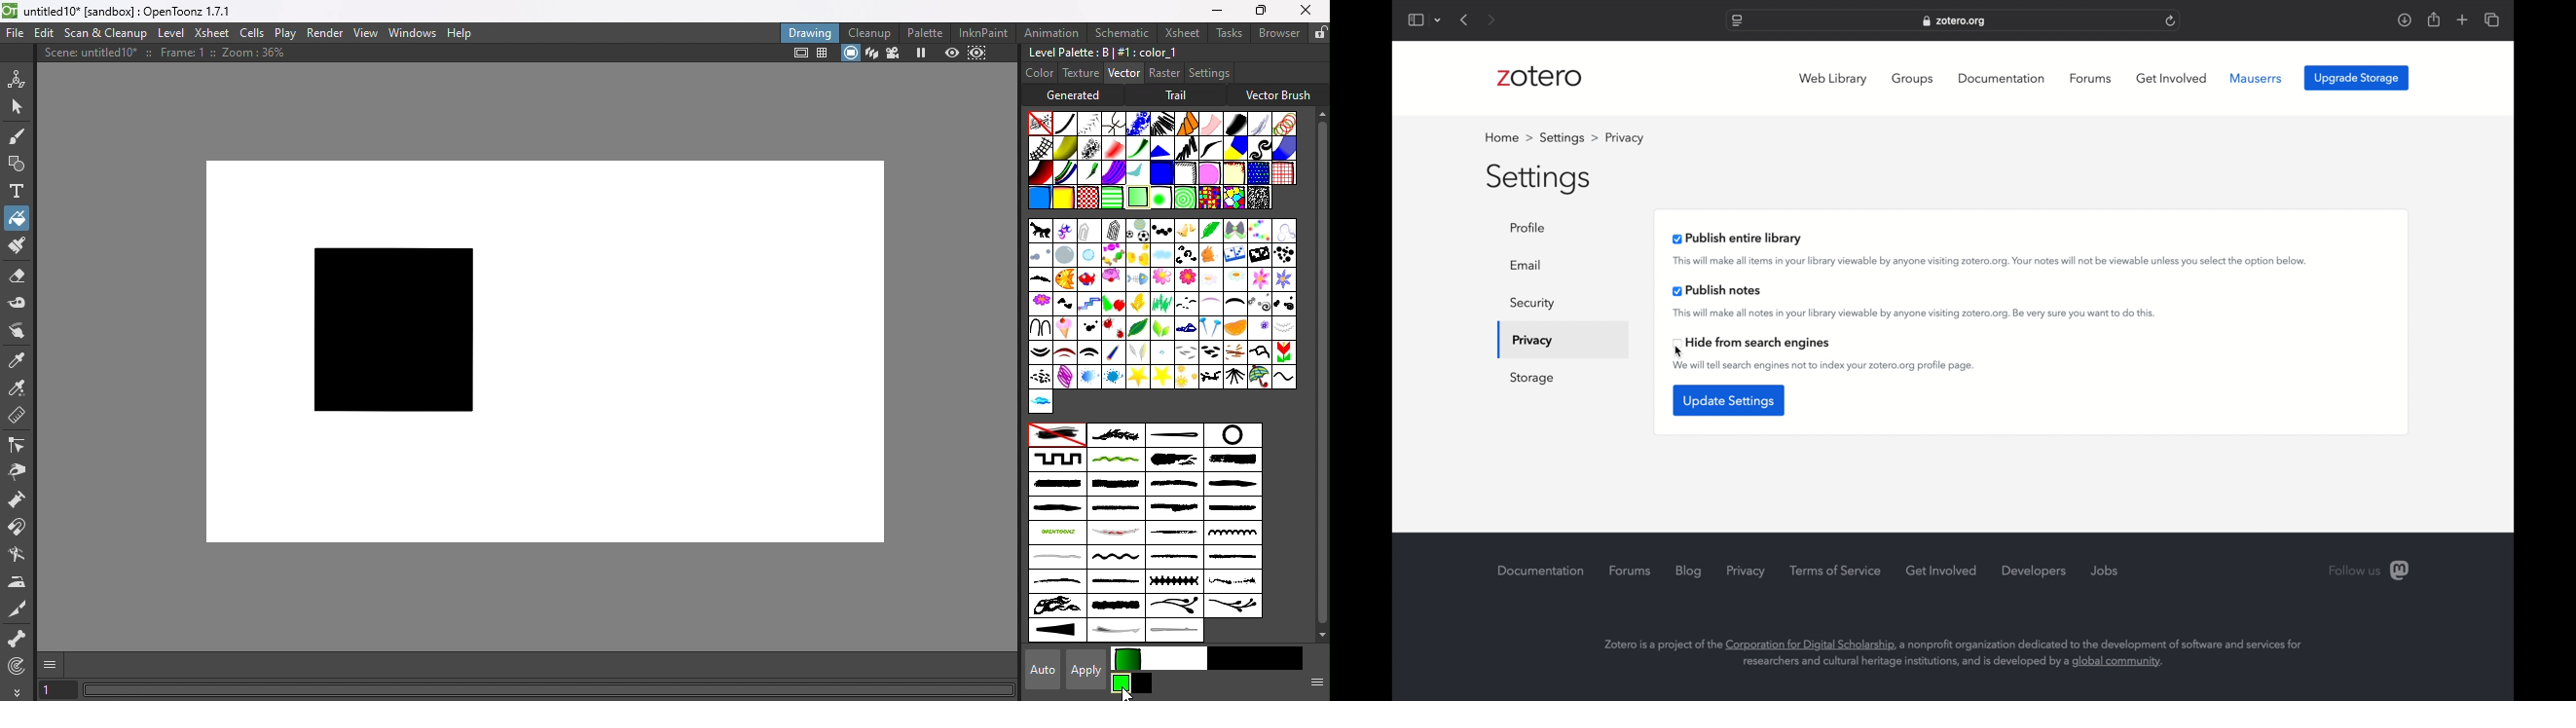 The height and width of the screenshot is (728, 2576). What do you see at coordinates (1186, 254) in the screenshot?
I see `Curl` at bounding box center [1186, 254].